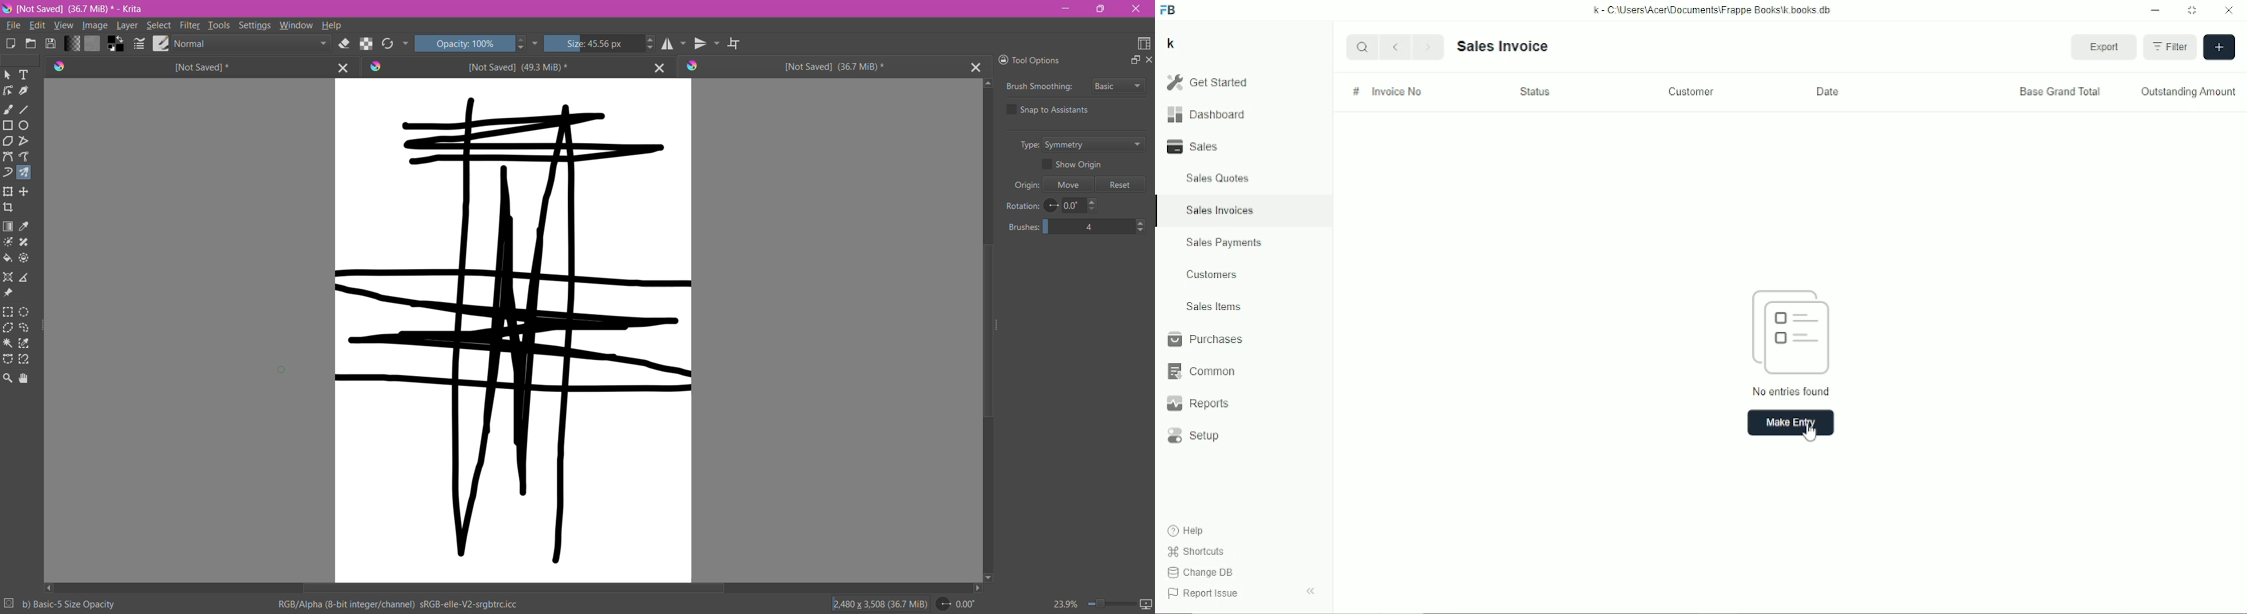 Image resolution: width=2268 pixels, height=616 pixels. I want to click on Common, so click(1199, 371).